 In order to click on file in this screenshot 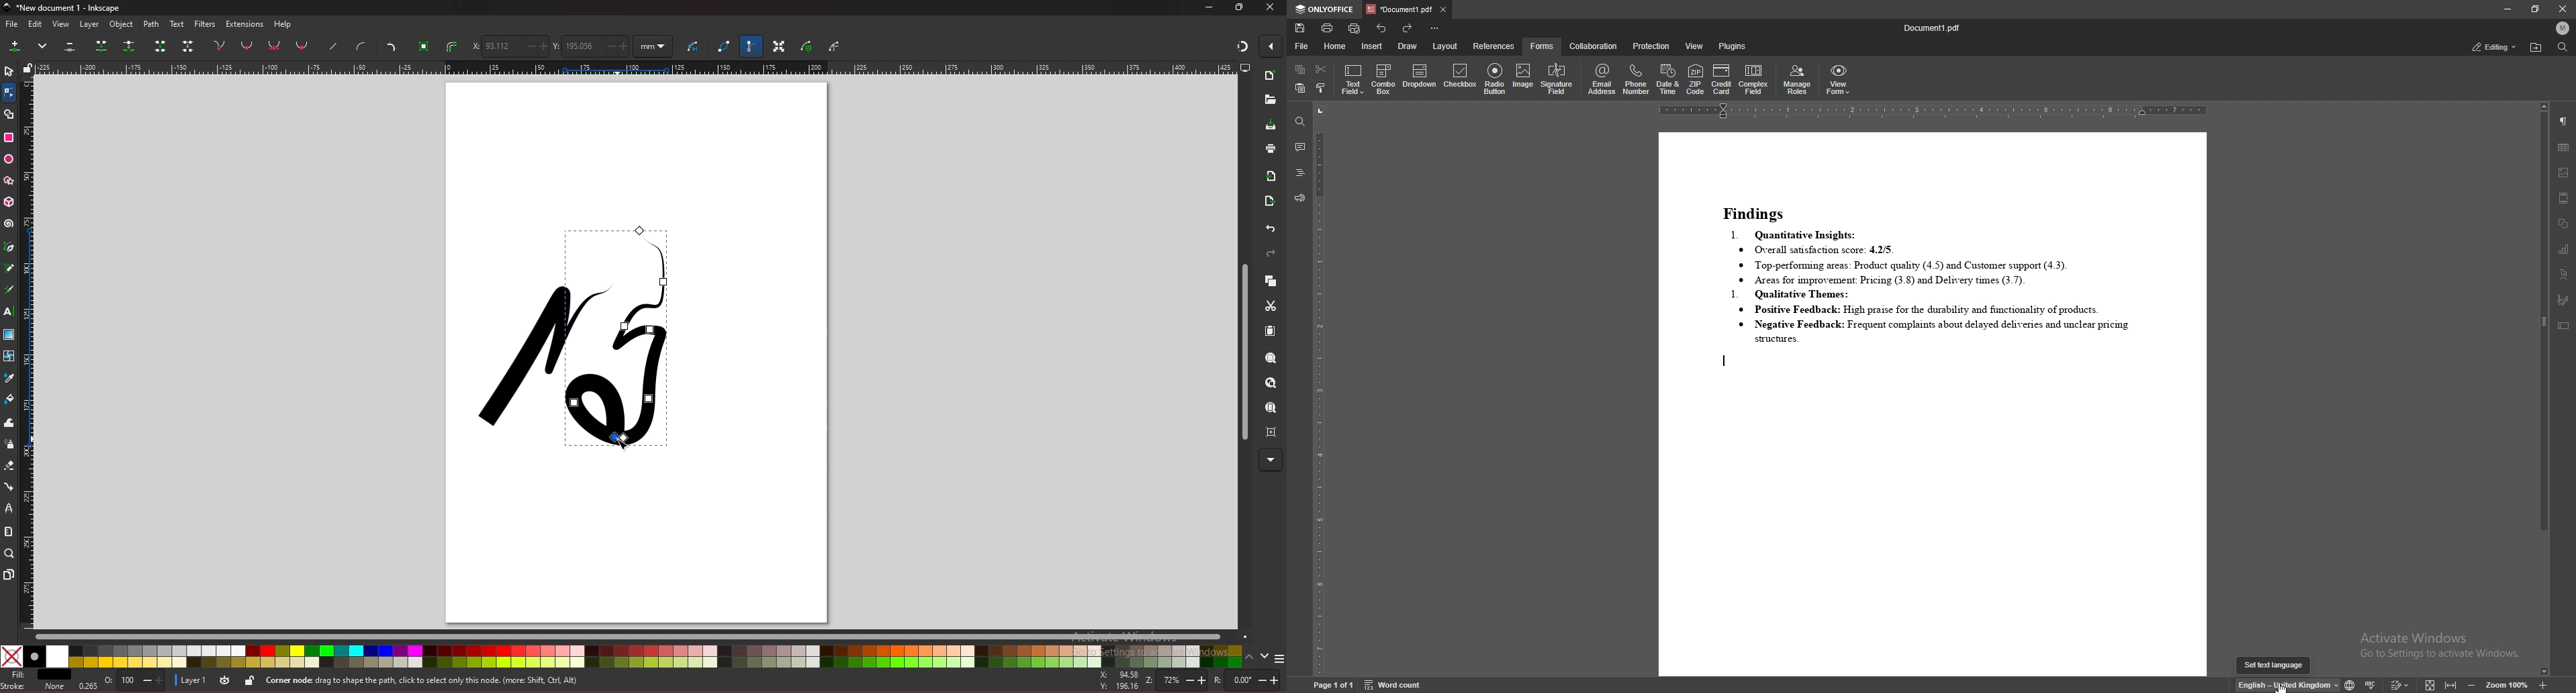, I will do `click(1302, 46)`.